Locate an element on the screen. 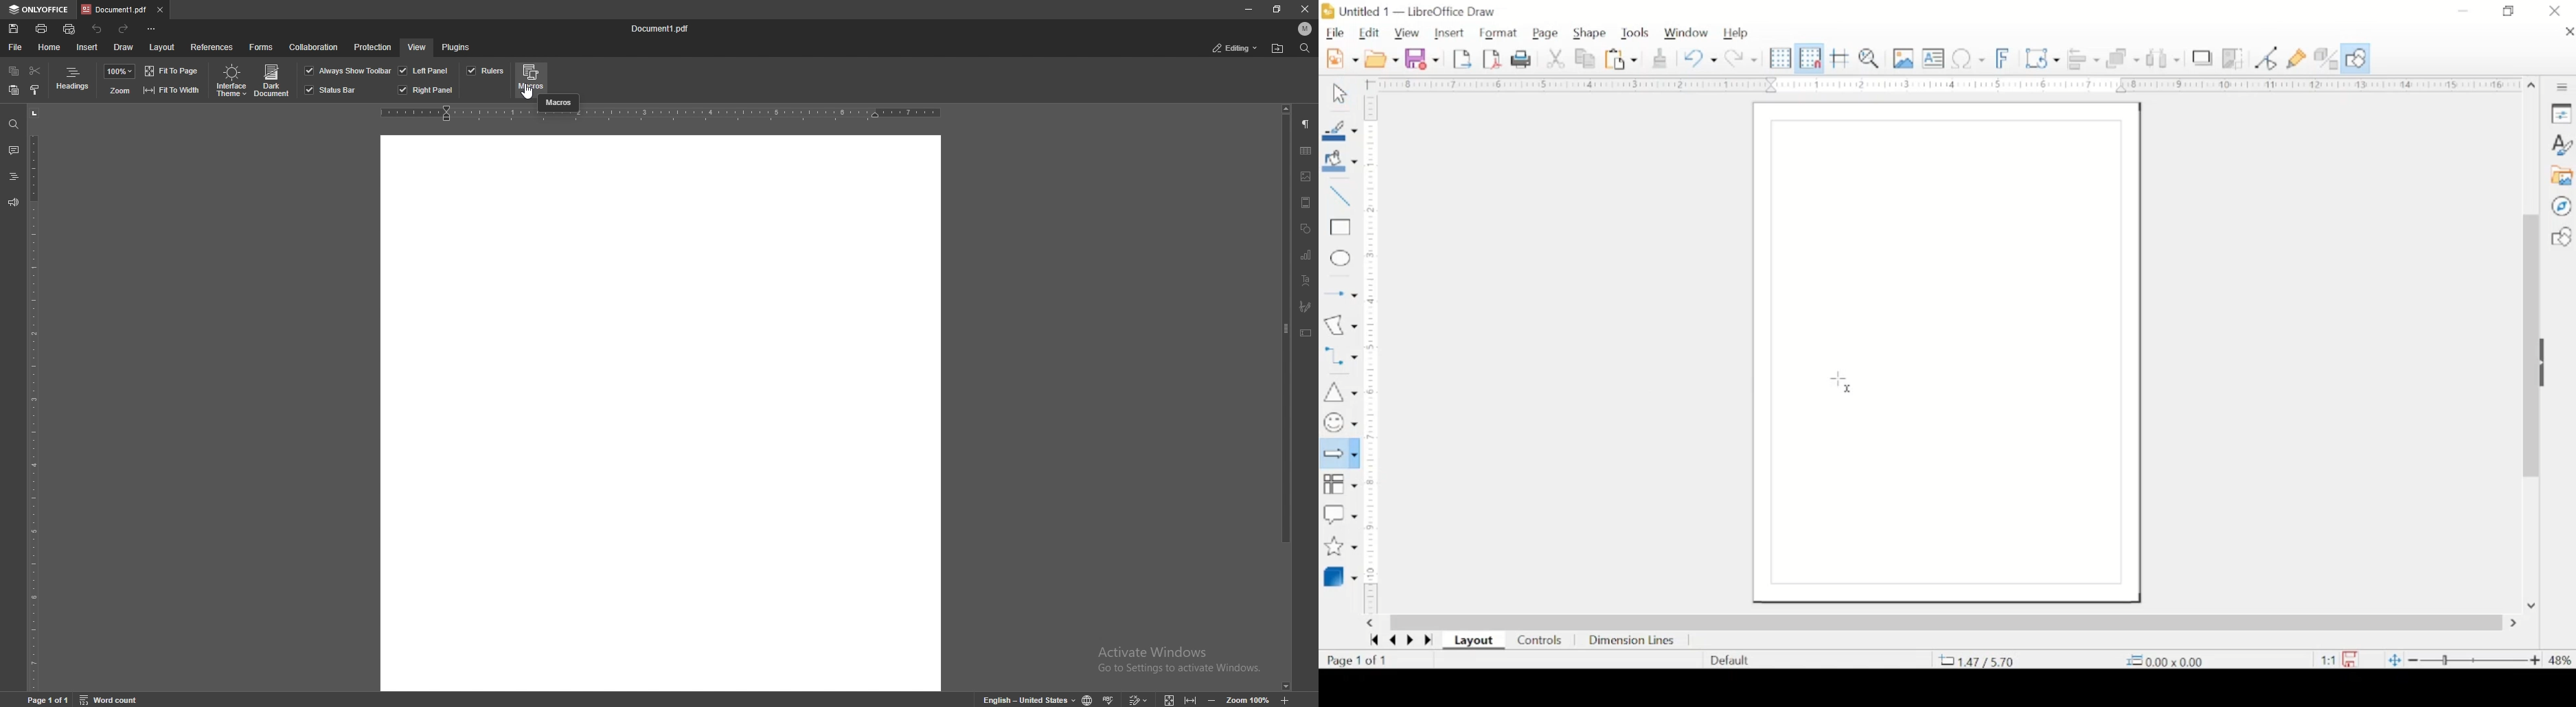 The width and height of the screenshot is (2576, 728). layout is located at coordinates (1474, 641).